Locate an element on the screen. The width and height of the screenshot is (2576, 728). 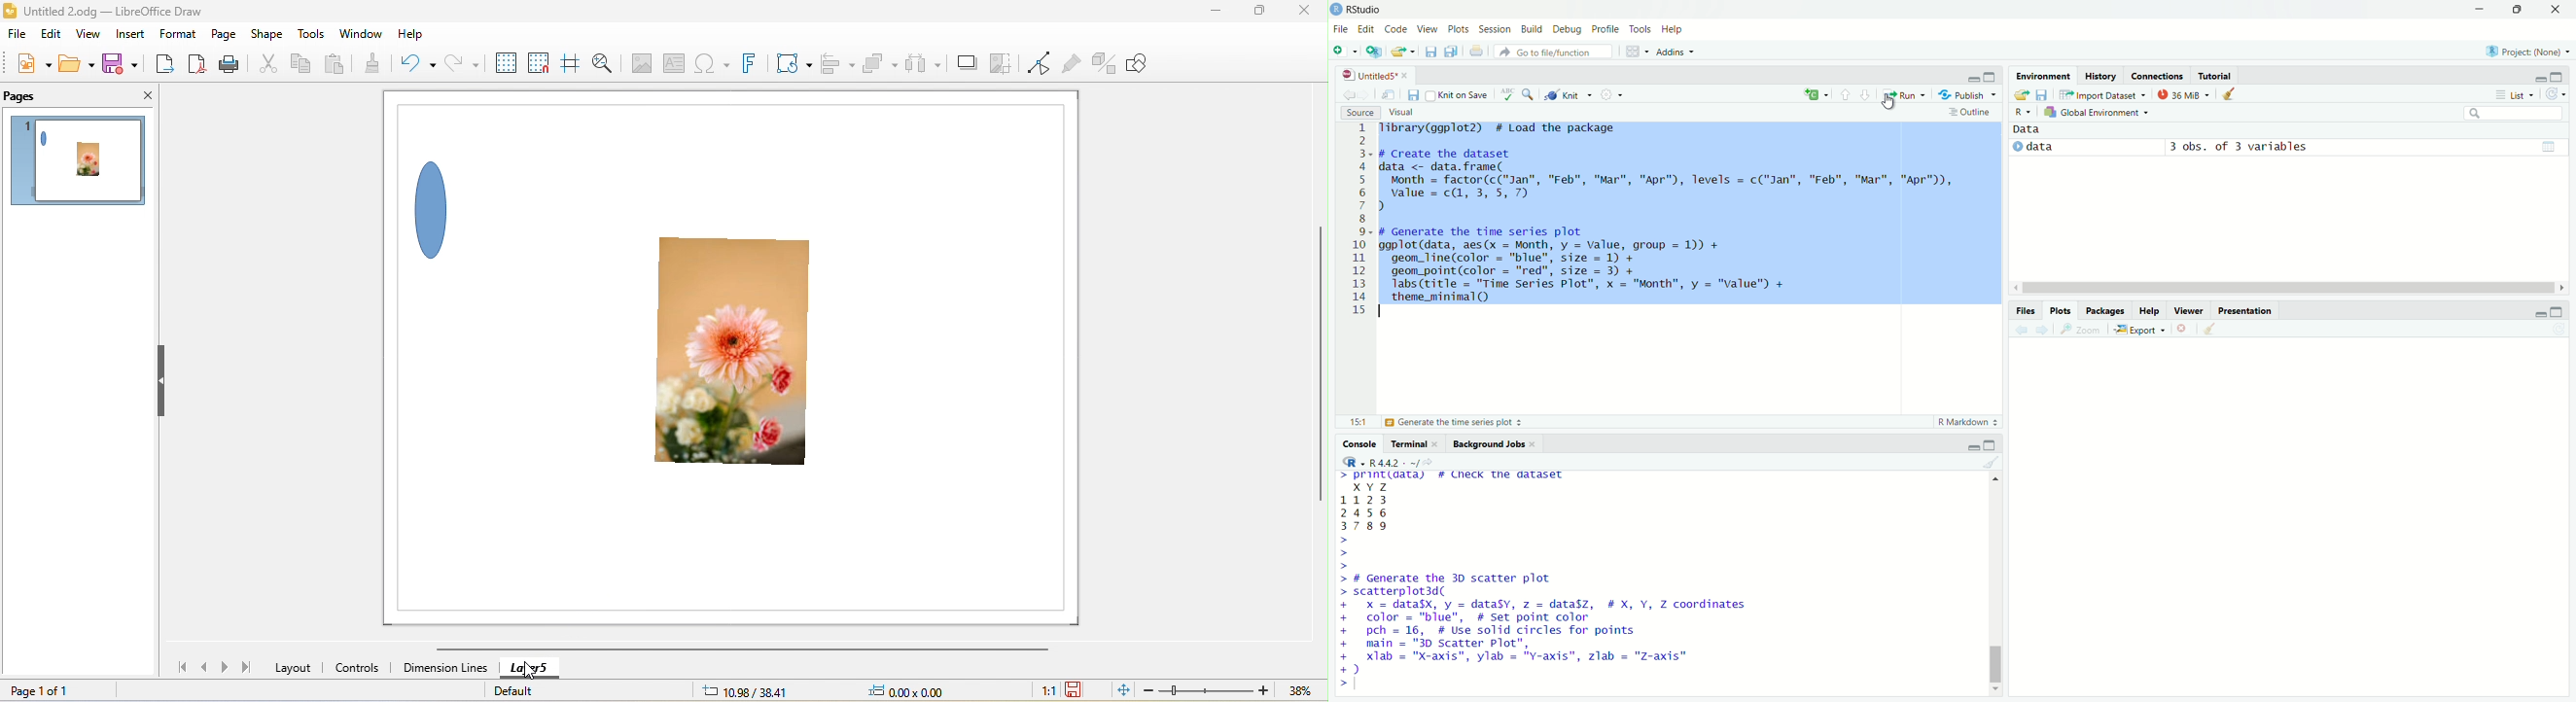
plots is located at coordinates (2061, 310).